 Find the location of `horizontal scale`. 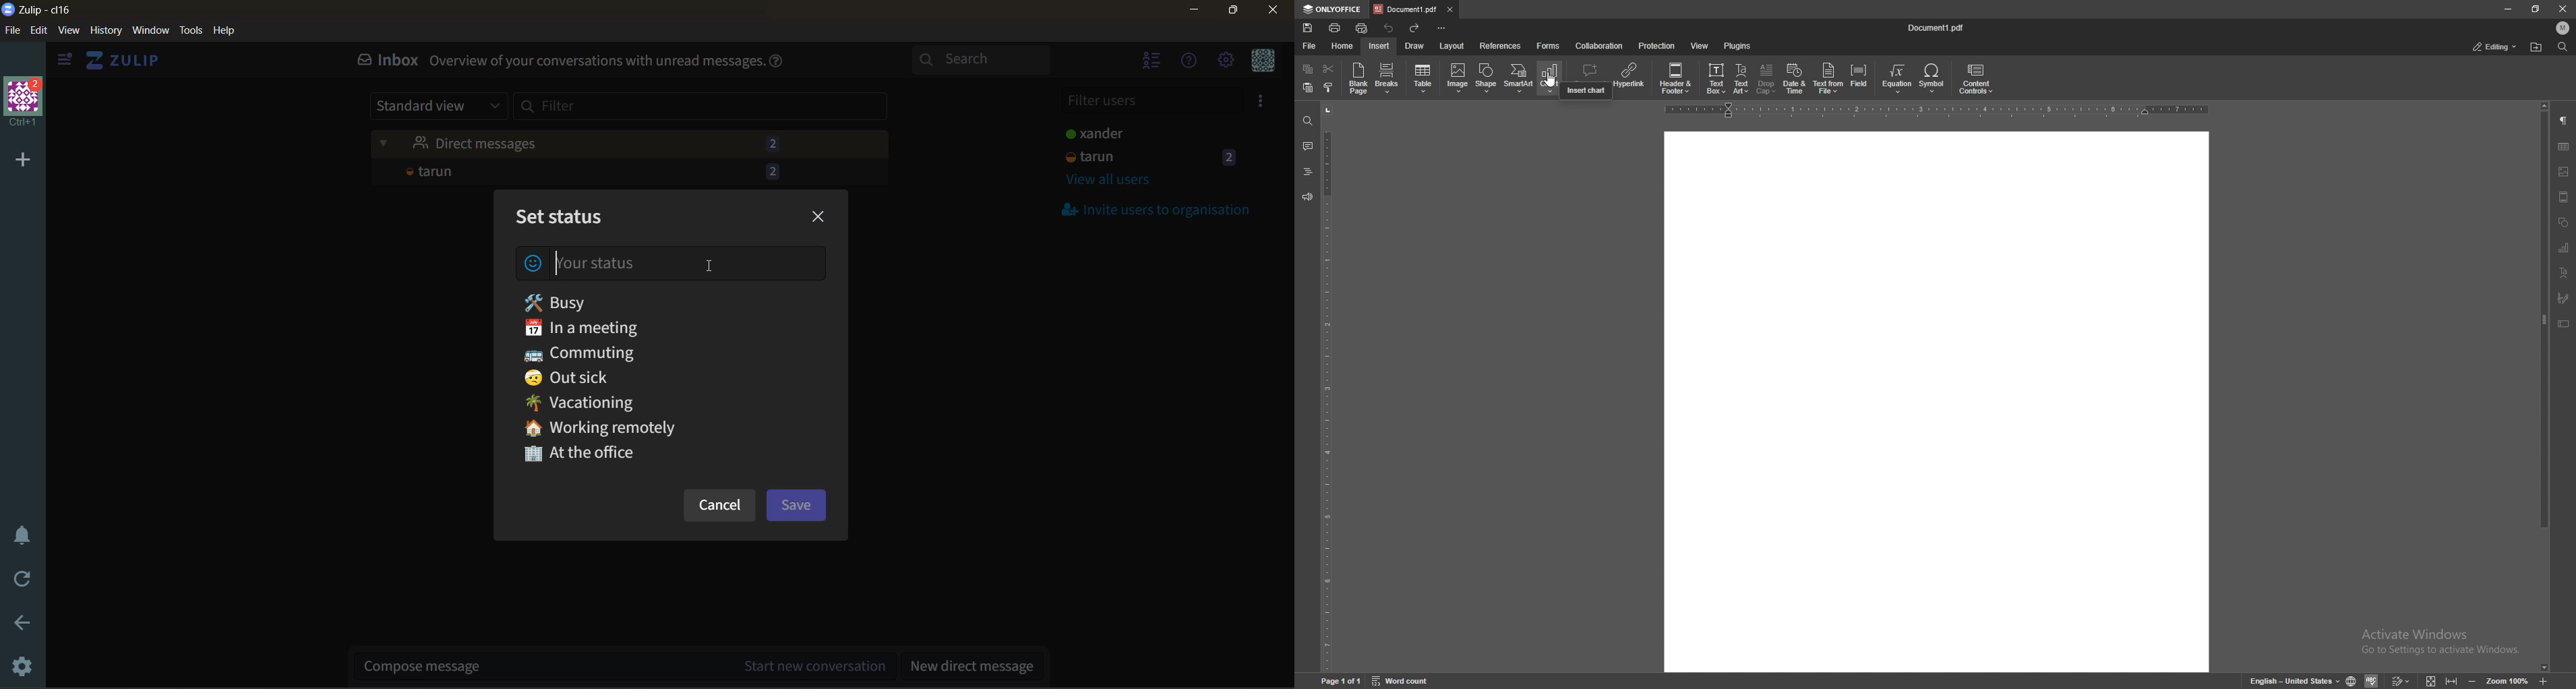

horizontal scale is located at coordinates (1937, 109).